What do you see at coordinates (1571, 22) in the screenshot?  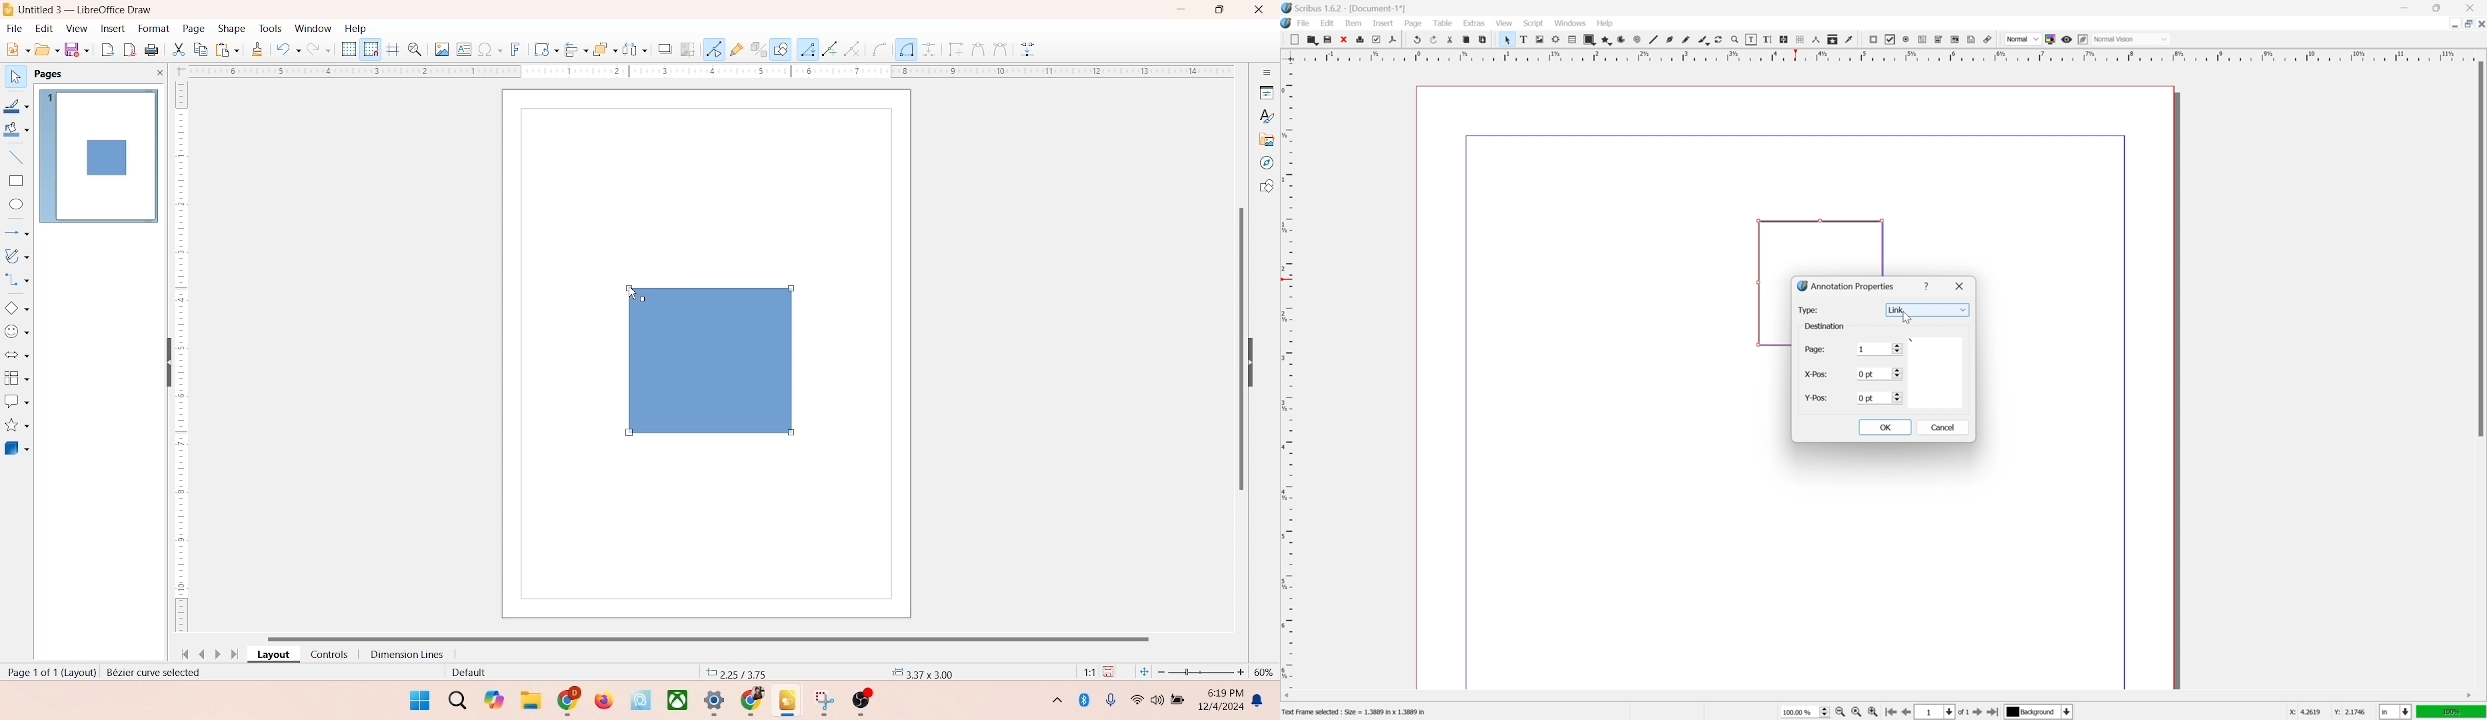 I see `windows` at bounding box center [1571, 22].